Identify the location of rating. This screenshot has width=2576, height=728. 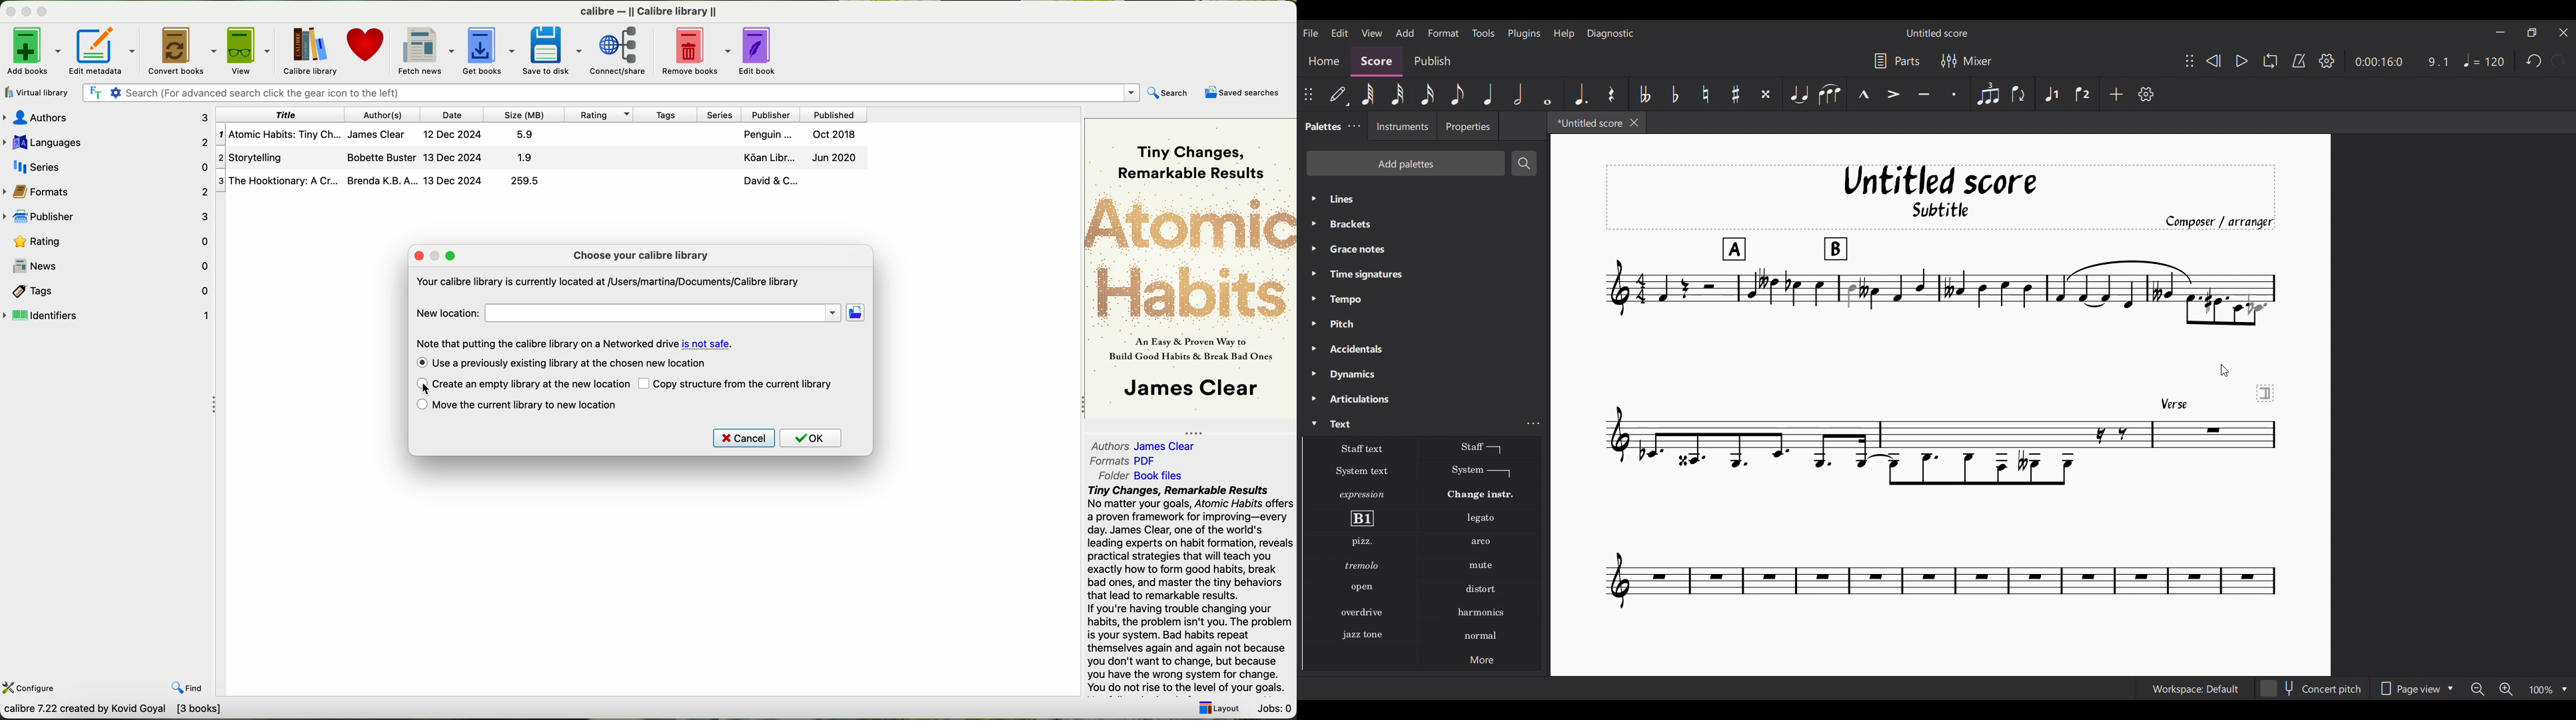
(596, 114).